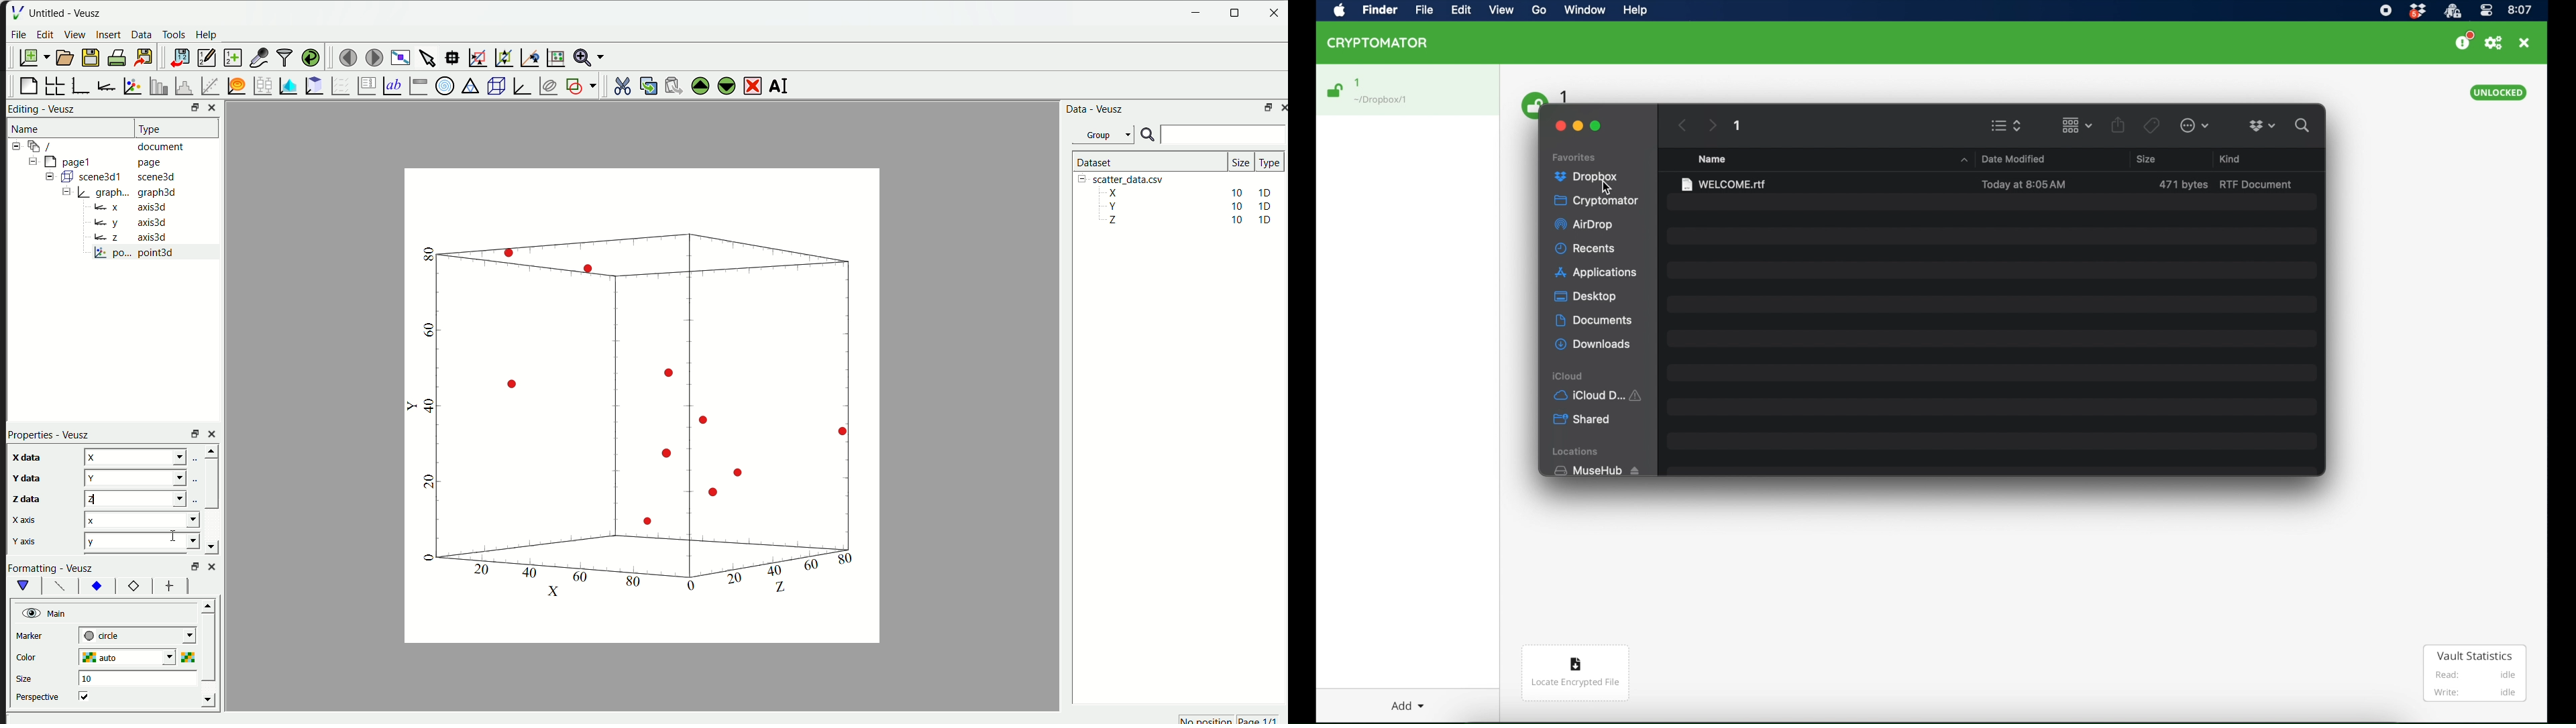 Image resolution: width=2576 pixels, height=728 pixels. Describe the element at coordinates (49, 434) in the screenshot. I see `Properties - Veusz` at that location.